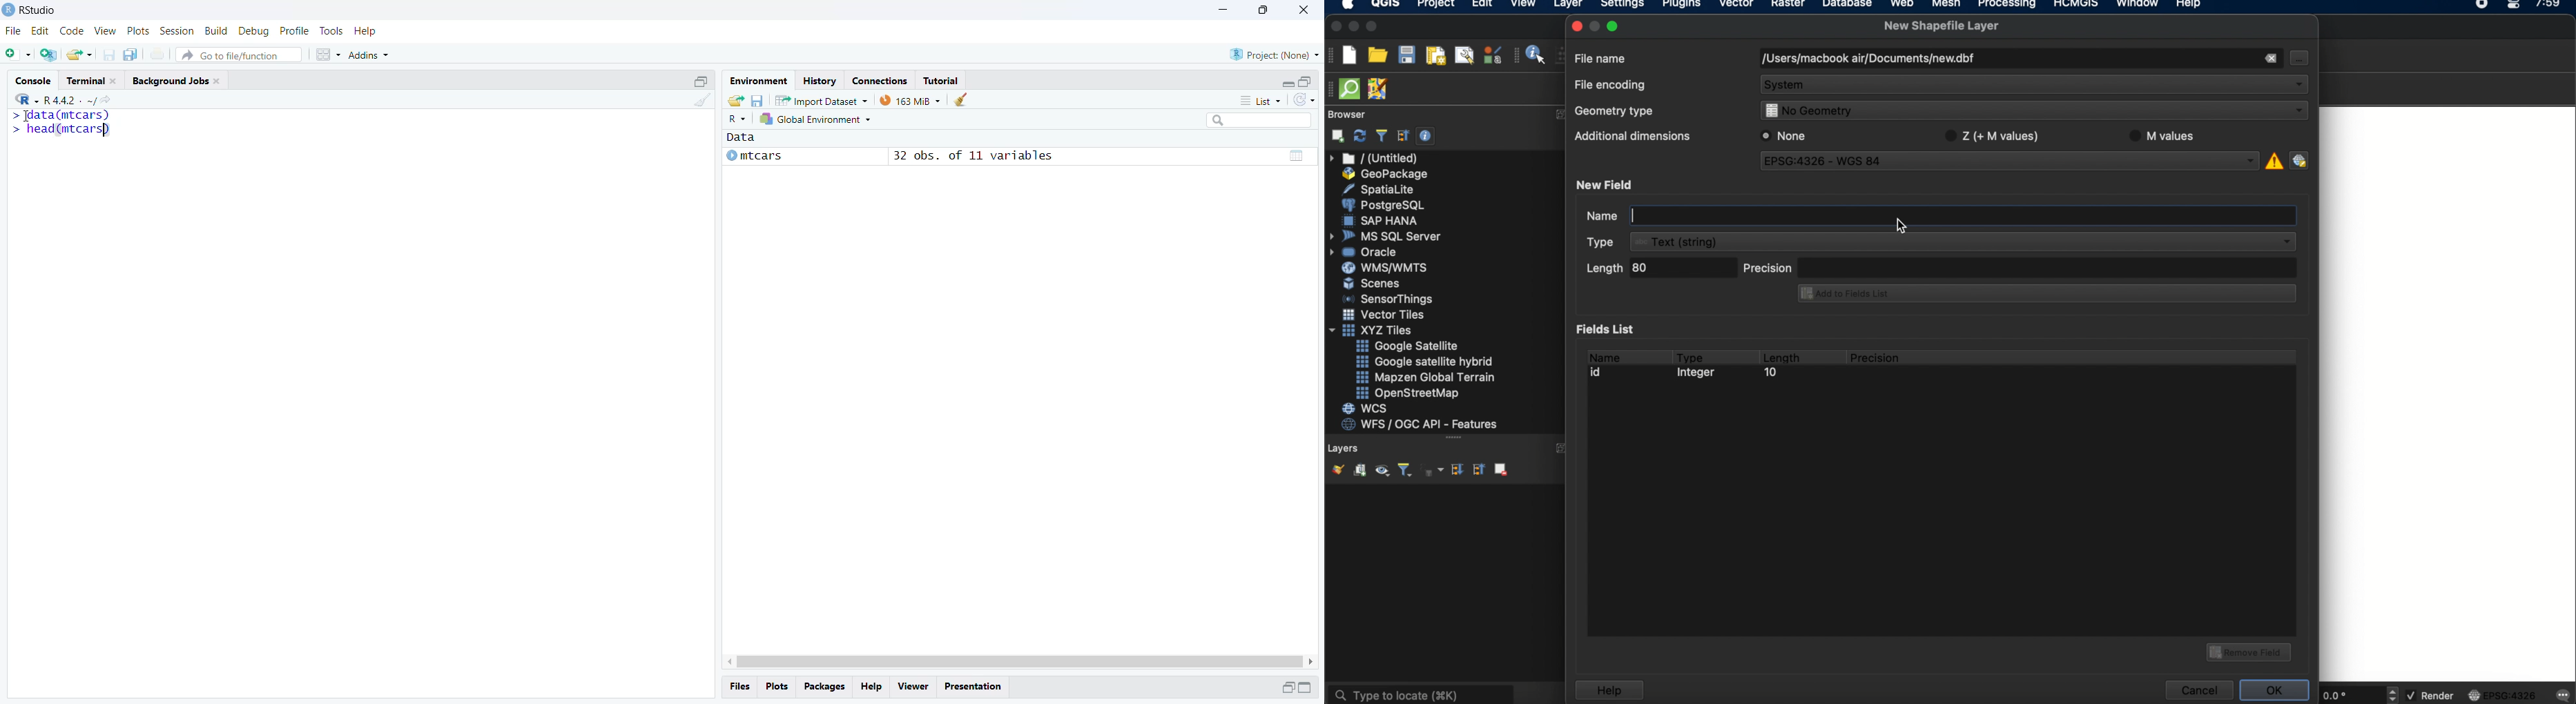 Image resolution: width=2576 pixels, height=728 pixels. Describe the element at coordinates (703, 99) in the screenshot. I see `clean` at that location.